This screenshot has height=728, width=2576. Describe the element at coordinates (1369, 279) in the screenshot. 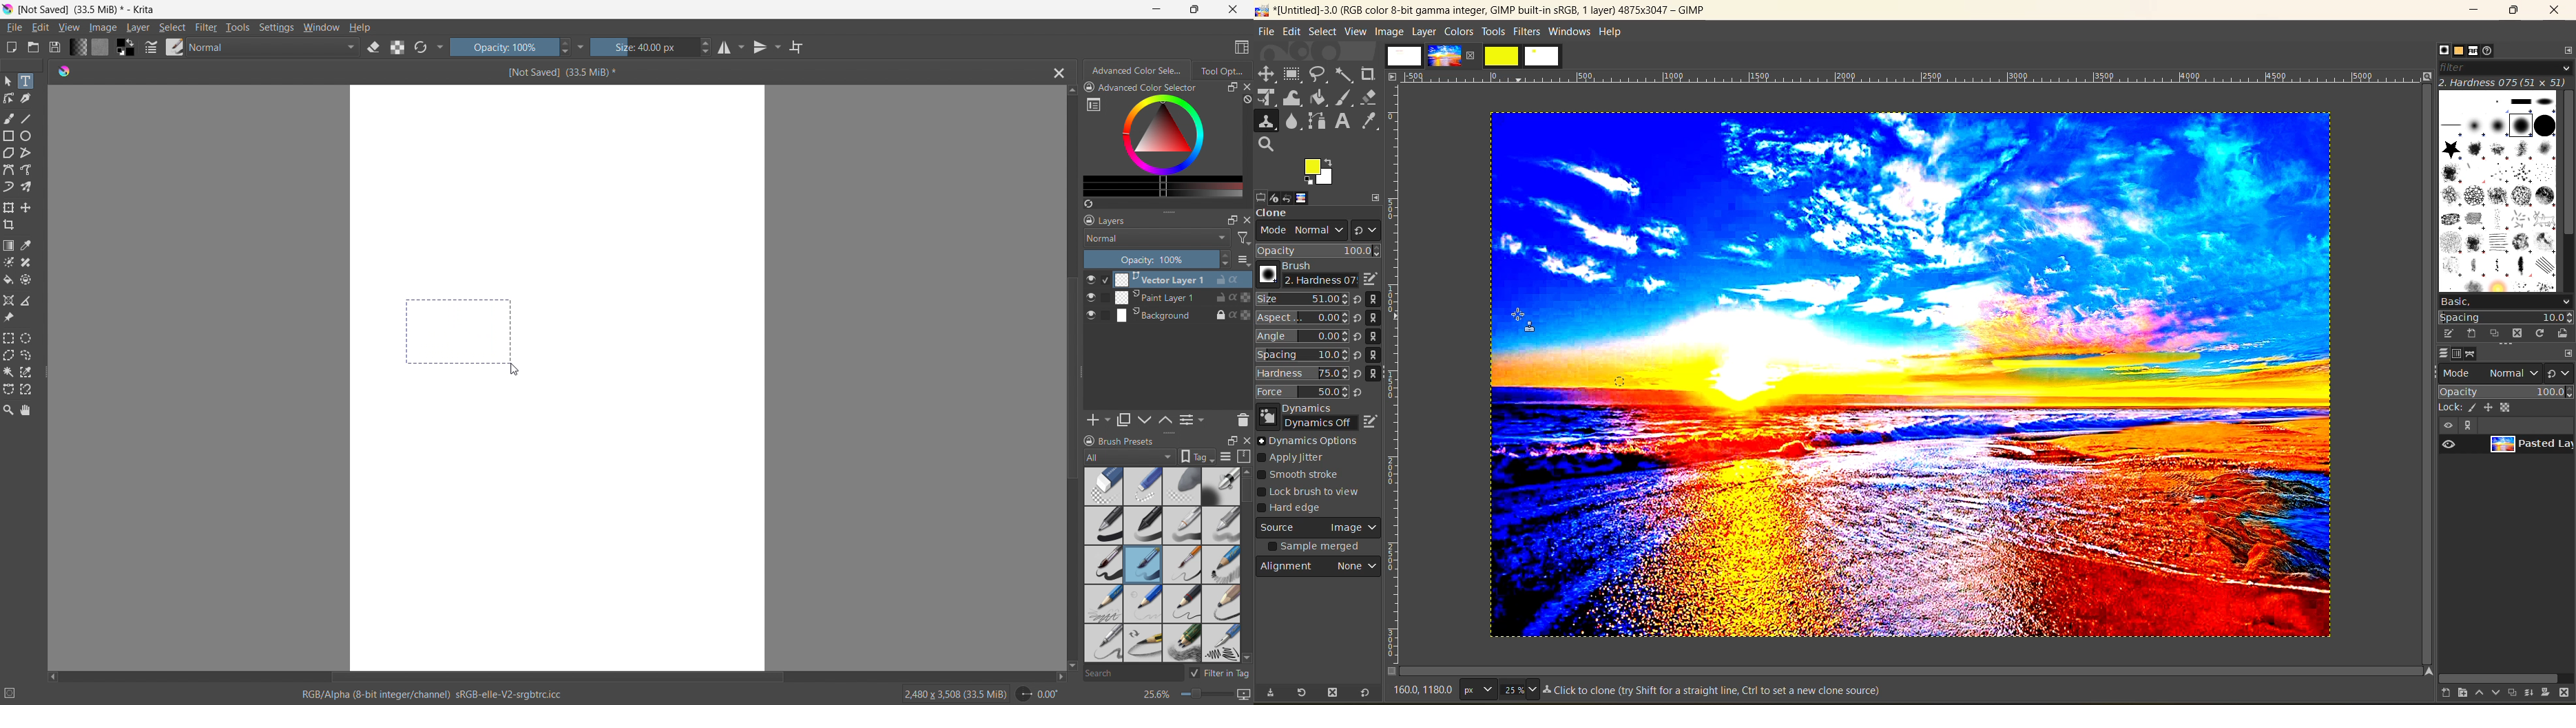

I see `edit ` at that location.